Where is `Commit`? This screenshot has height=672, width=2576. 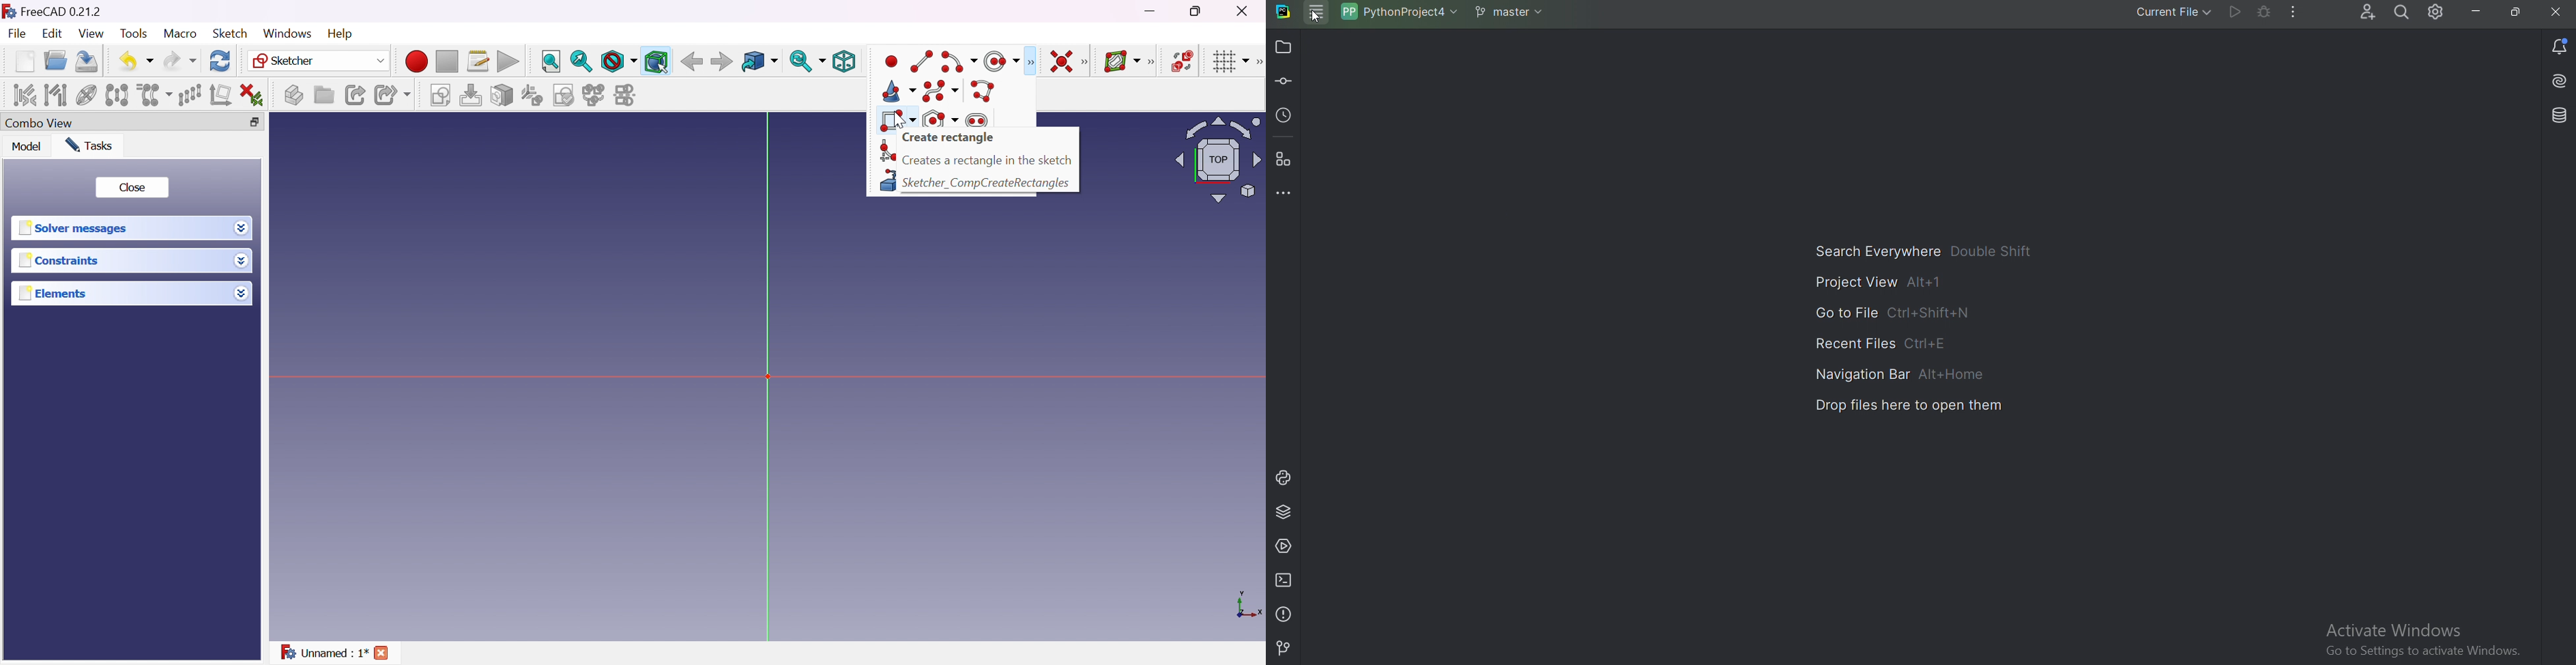
Commit is located at coordinates (1283, 83).